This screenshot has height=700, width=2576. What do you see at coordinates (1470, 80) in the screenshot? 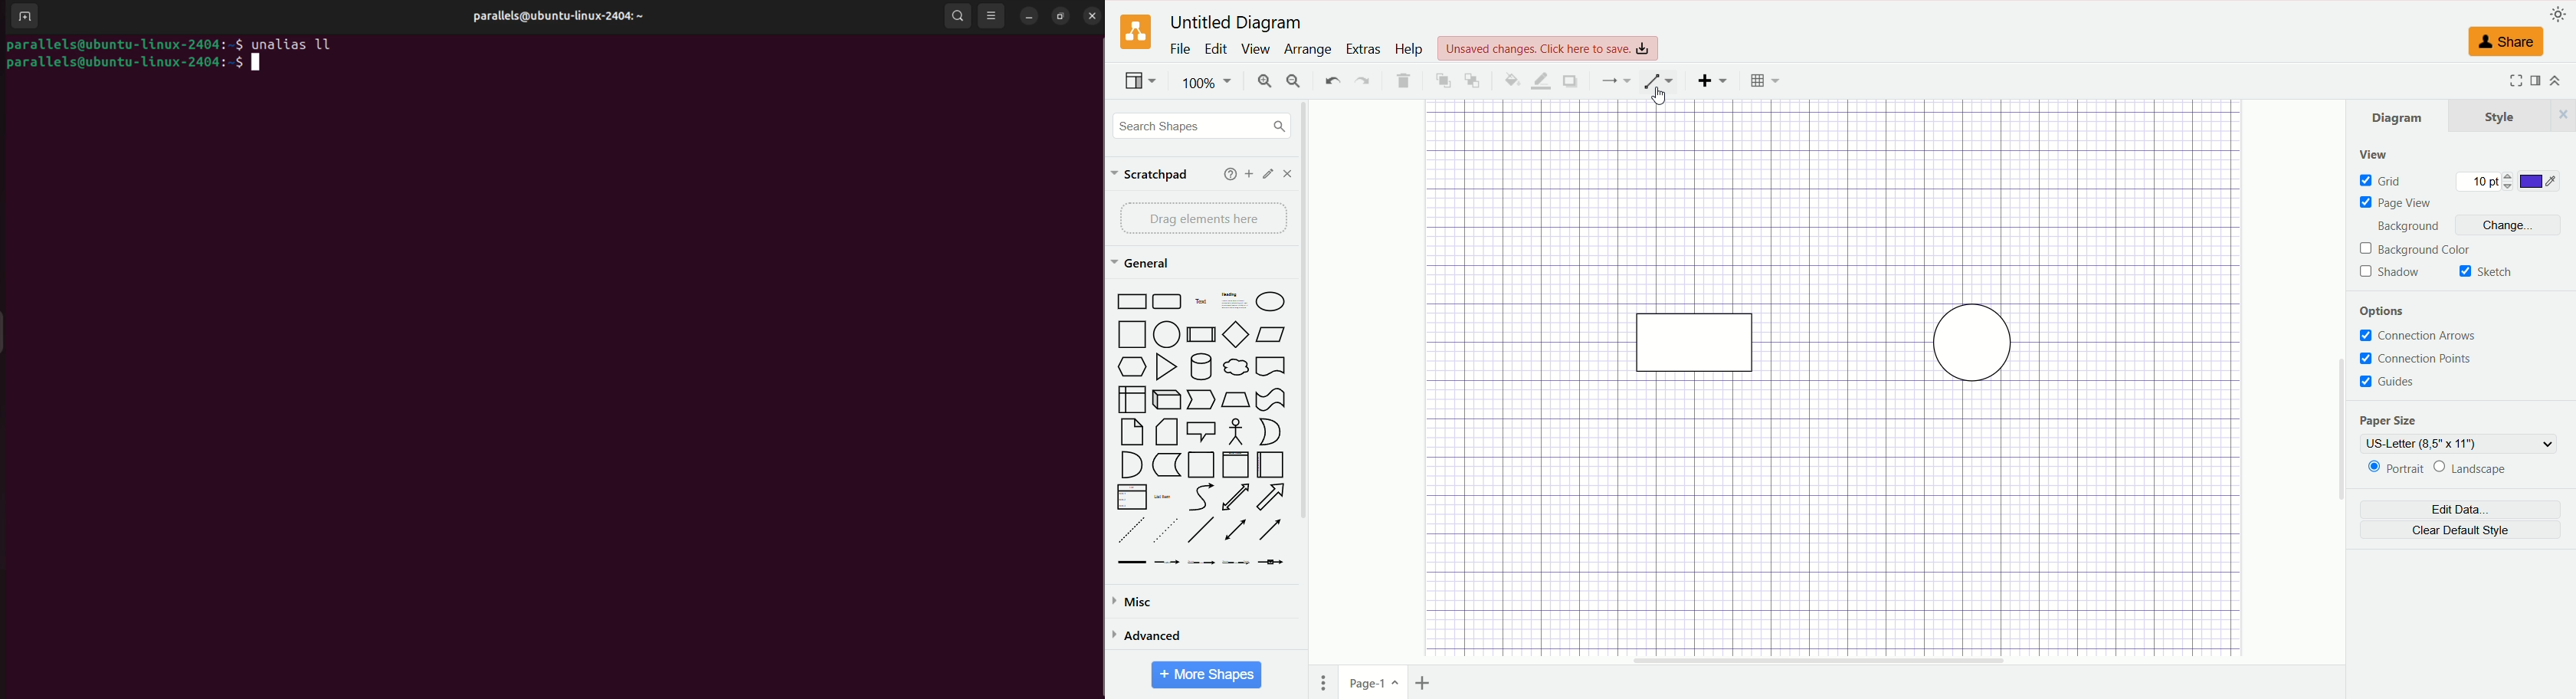
I see `to back` at bounding box center [1470, 80].